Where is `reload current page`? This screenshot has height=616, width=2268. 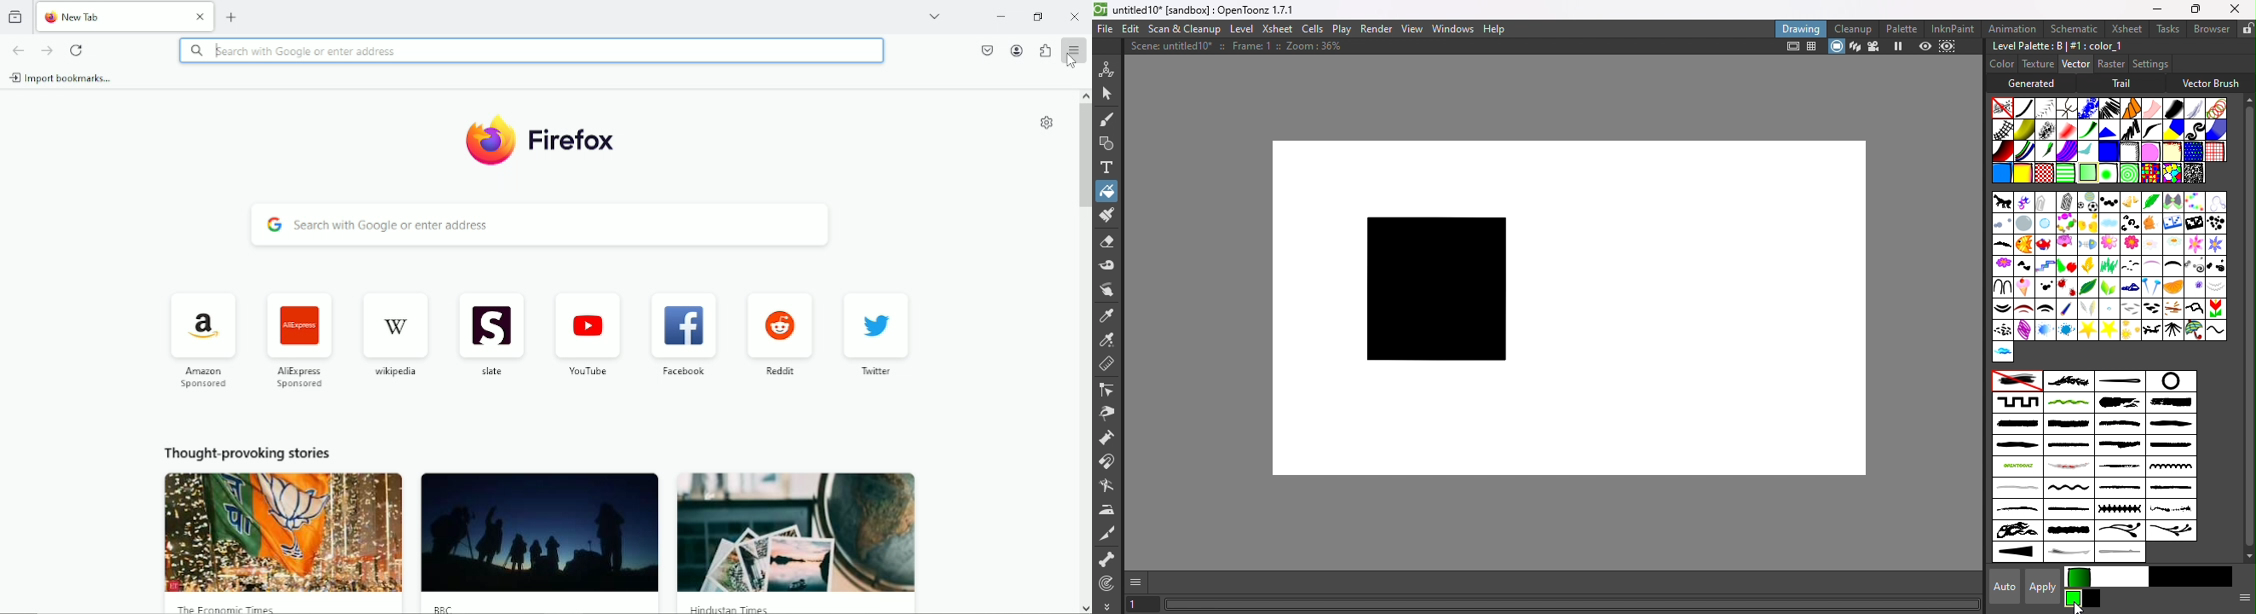
reload current page is located at coordinates (78, 49).